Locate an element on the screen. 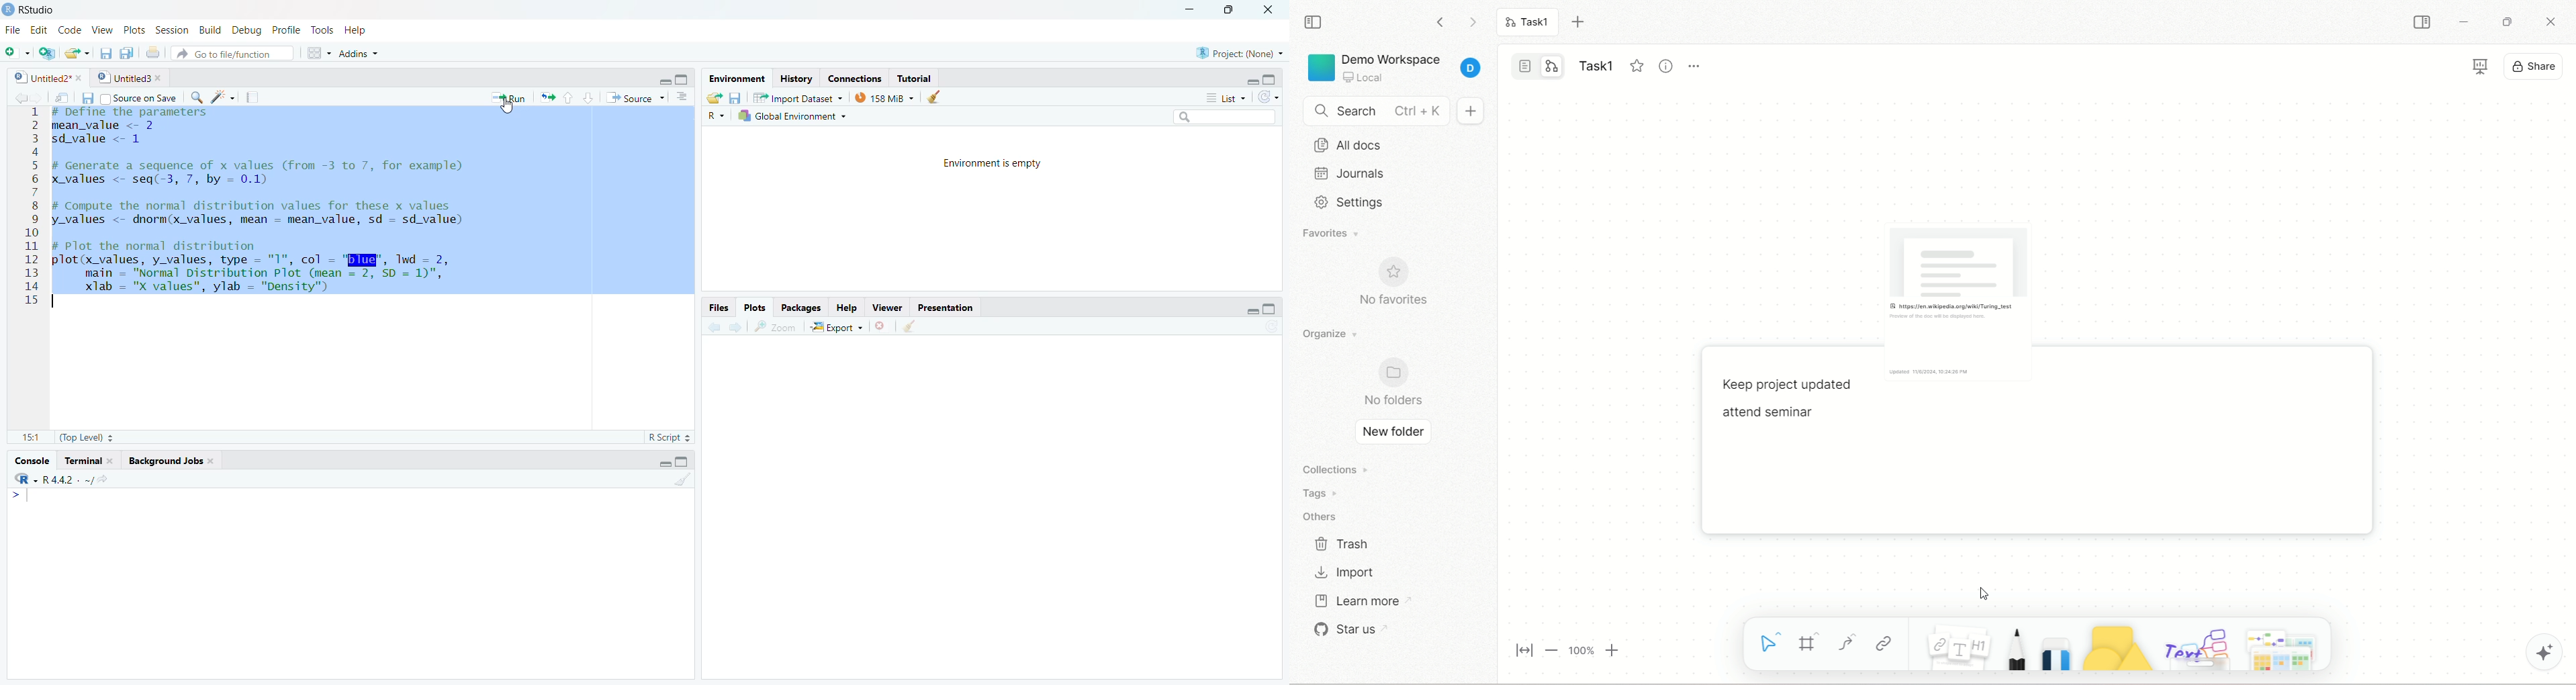 Image resolution: width=2576 pixels, height=700 pixels. display is located at coordinates (2481, 66).